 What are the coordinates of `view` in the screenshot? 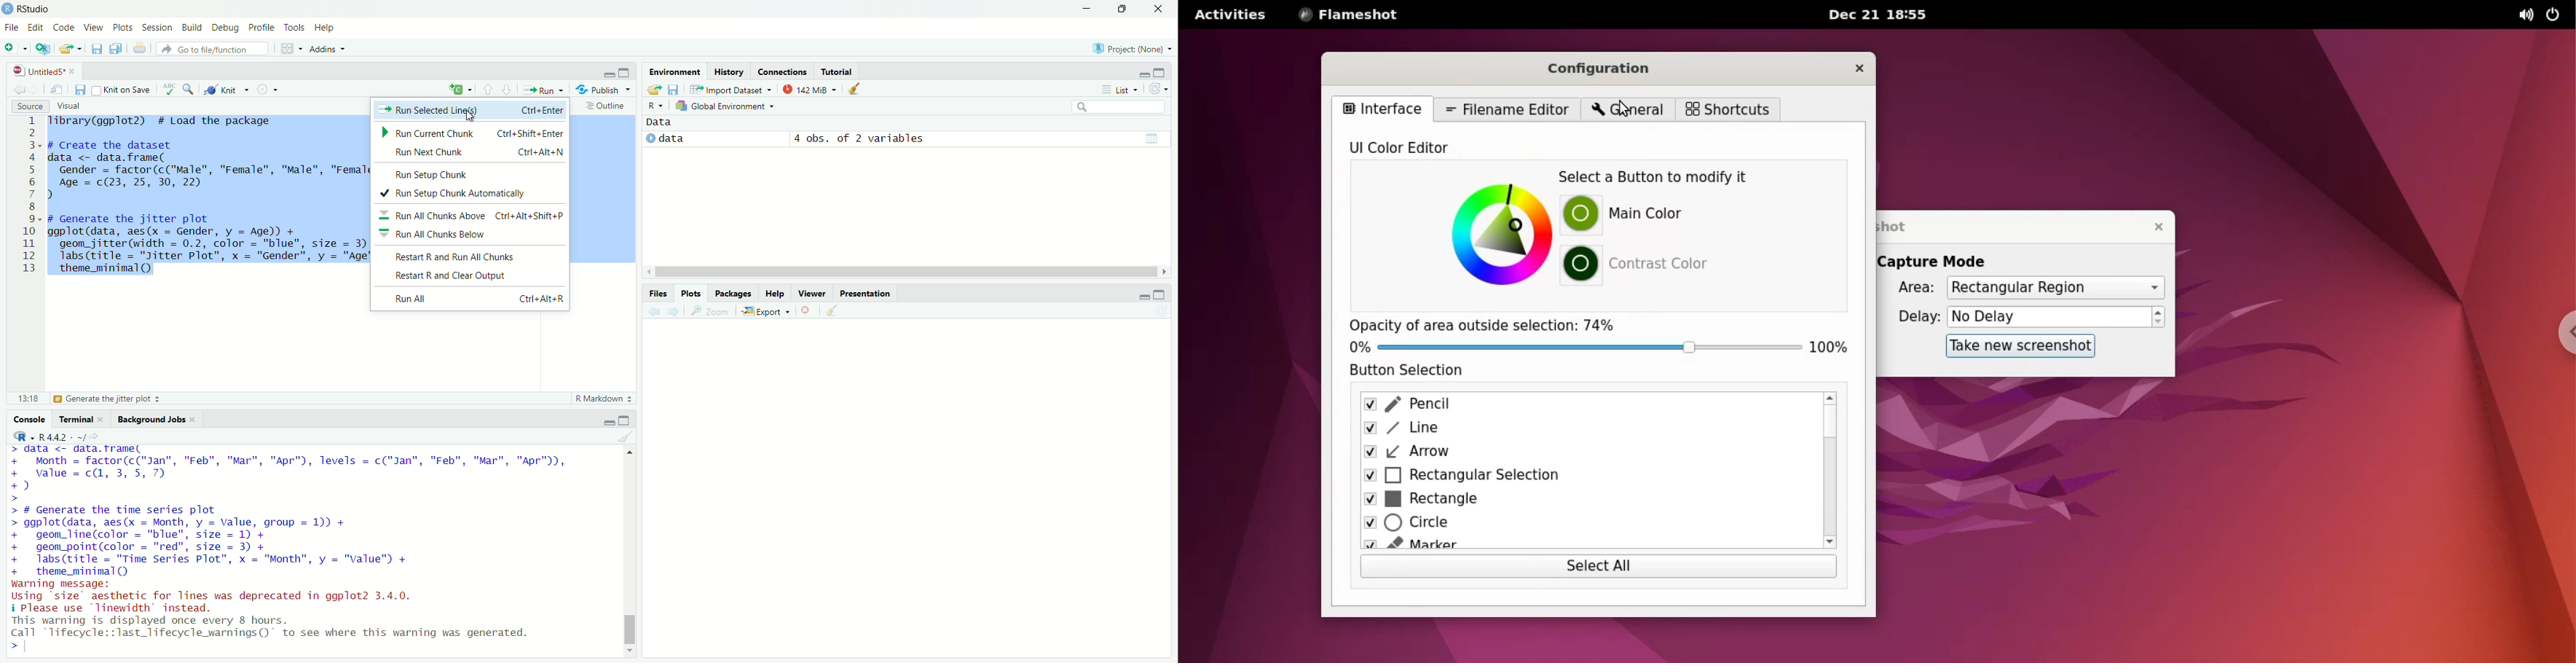 It's located at (91, 27).